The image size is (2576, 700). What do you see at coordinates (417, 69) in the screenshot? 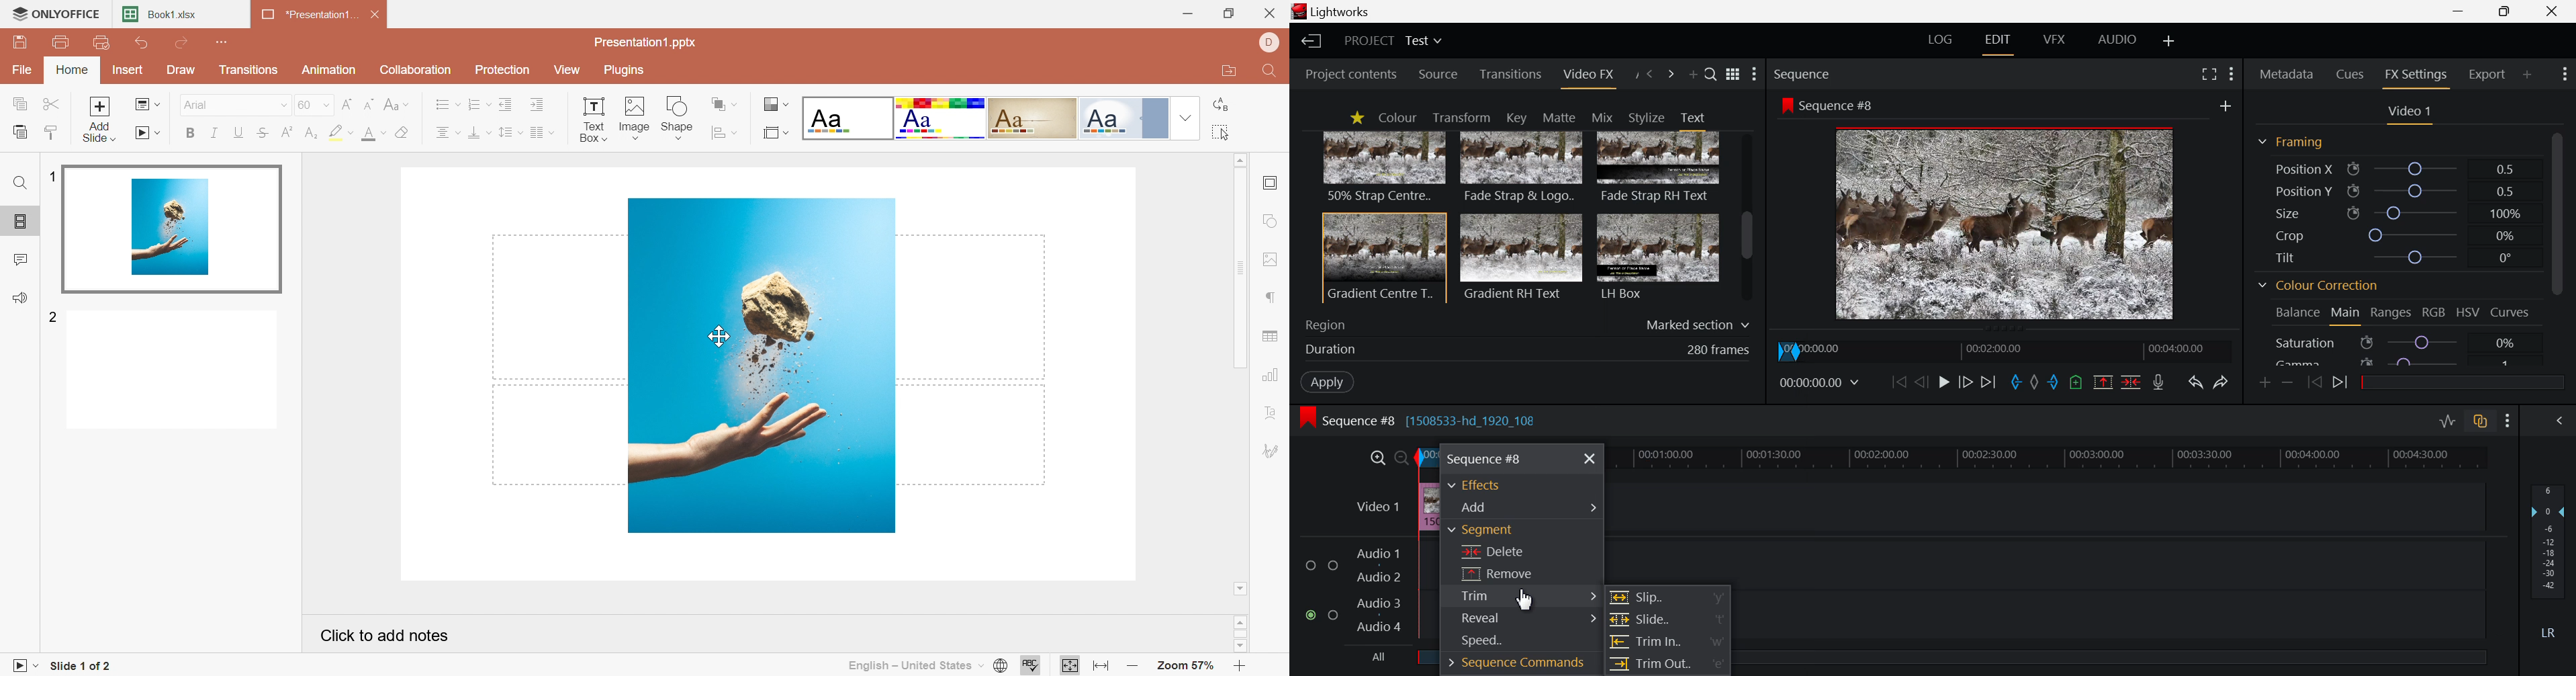
I see `Collaboration` at bounding box center [417, 69].